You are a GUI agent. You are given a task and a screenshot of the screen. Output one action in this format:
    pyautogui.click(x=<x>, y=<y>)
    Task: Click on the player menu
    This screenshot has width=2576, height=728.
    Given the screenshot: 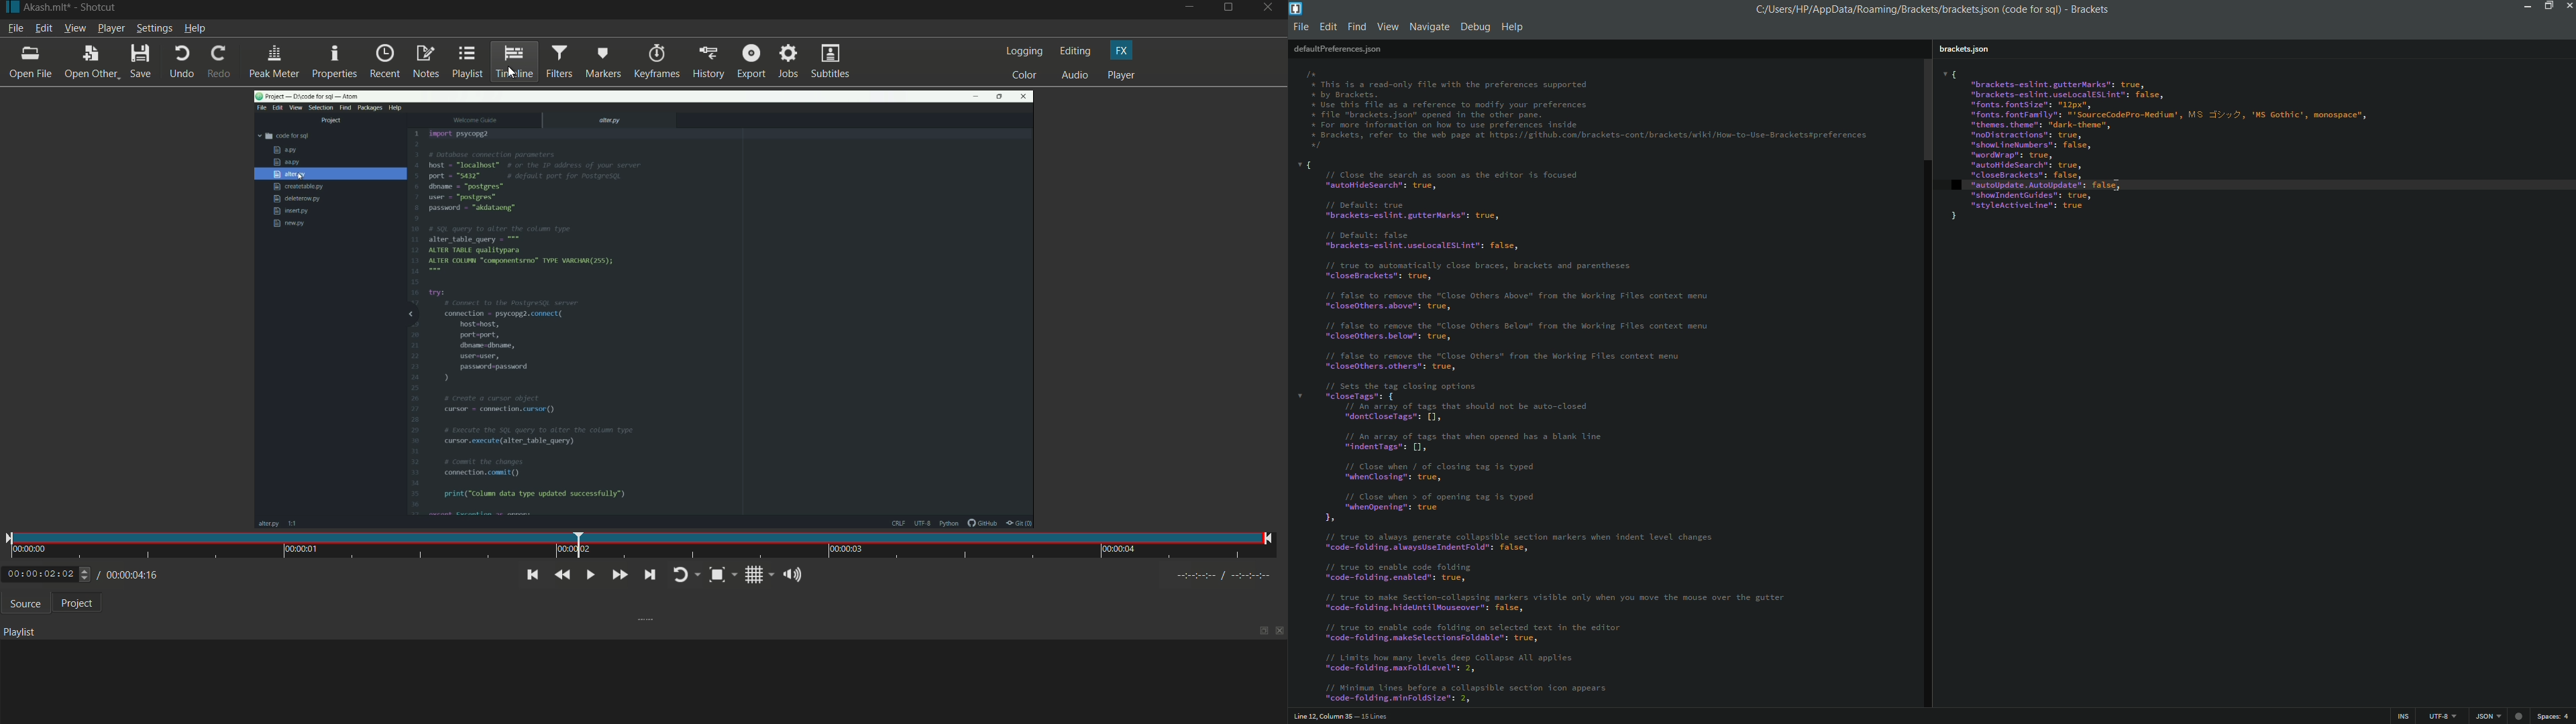 What is the action you would take?
    pyautogui.click(x=111, y=27)
    